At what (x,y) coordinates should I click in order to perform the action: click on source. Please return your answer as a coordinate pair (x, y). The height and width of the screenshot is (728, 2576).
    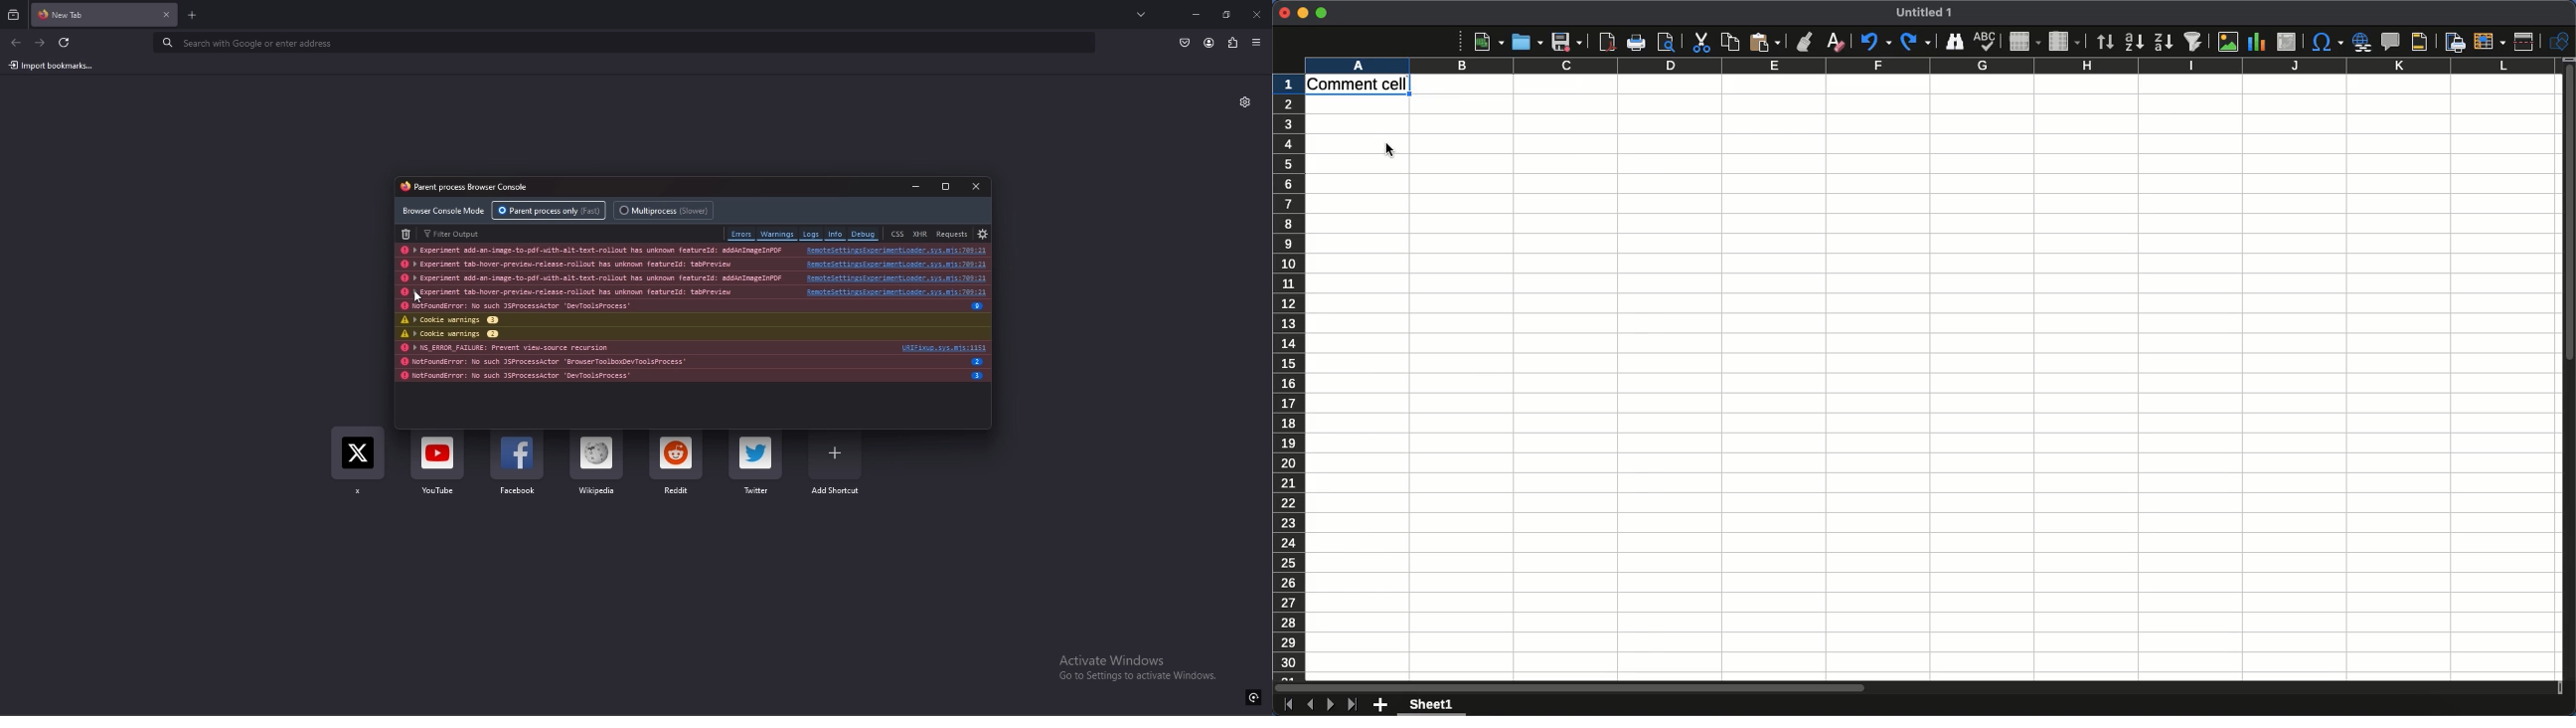
    Looking at the image, I should click on (940, 347).